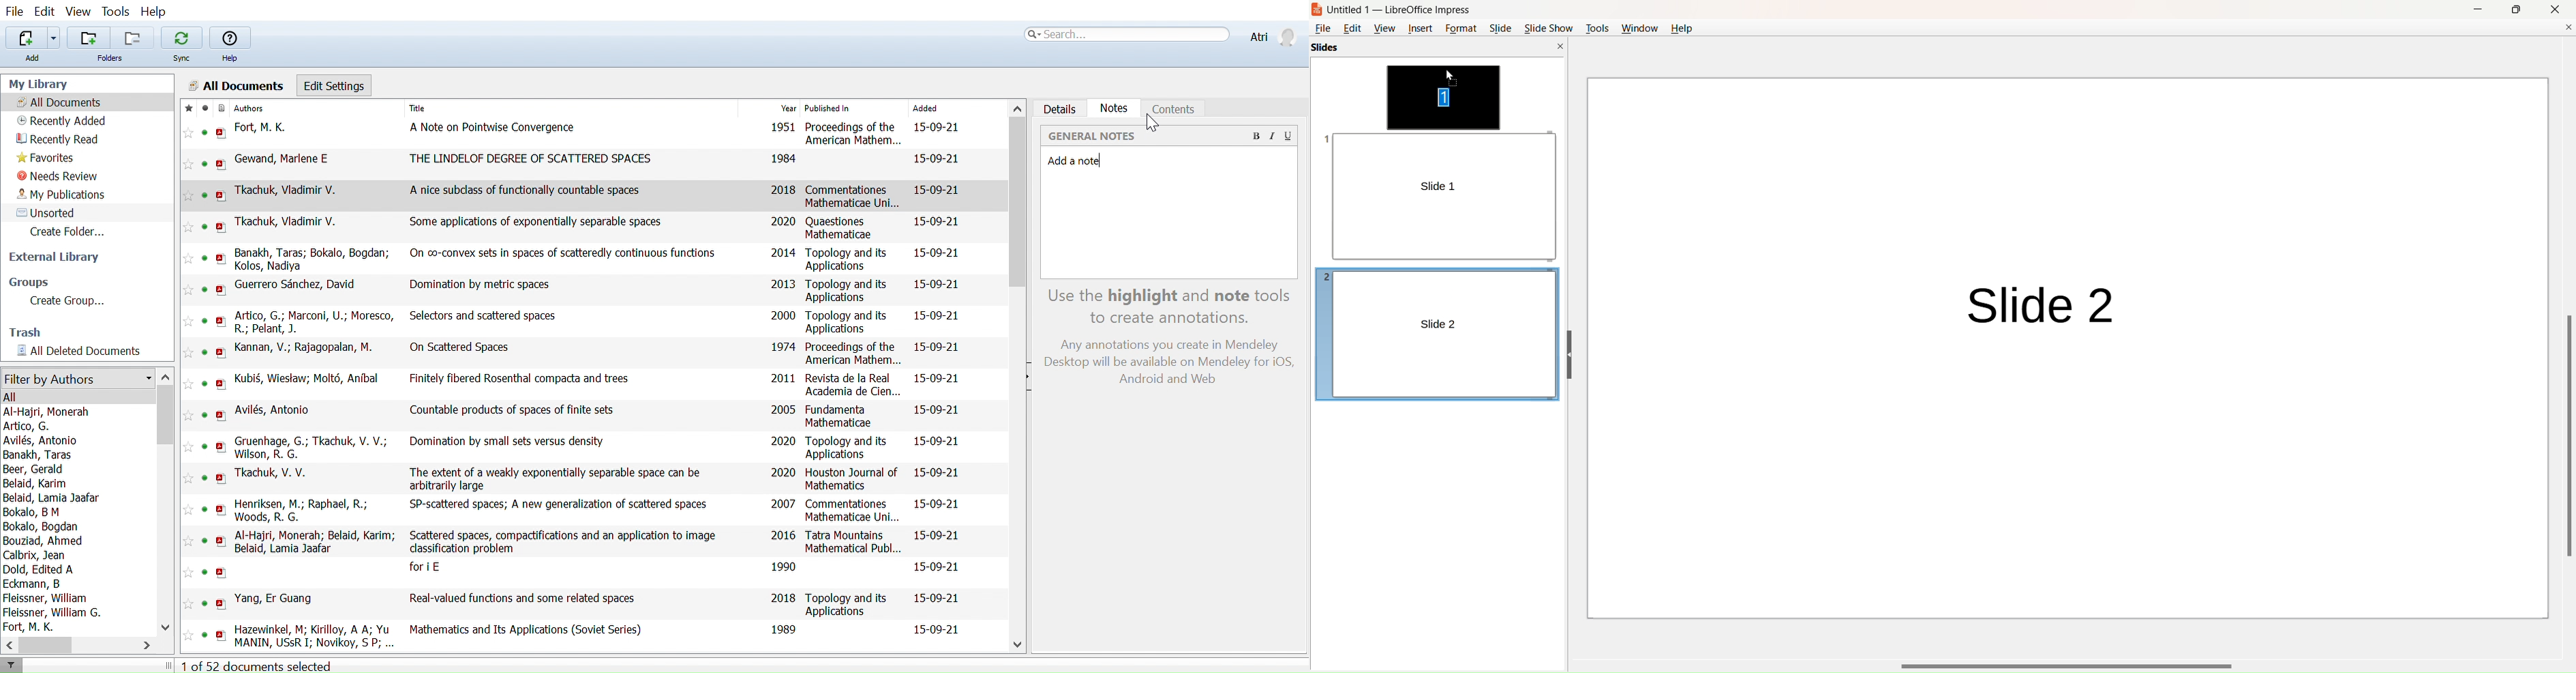 The height and width of the screenshot is (700, 2576). What do you see at coordinates (1016, 200) in the screenshot?
I see `Vertical scrollbar for all files` at bounding box center [1016, 200].